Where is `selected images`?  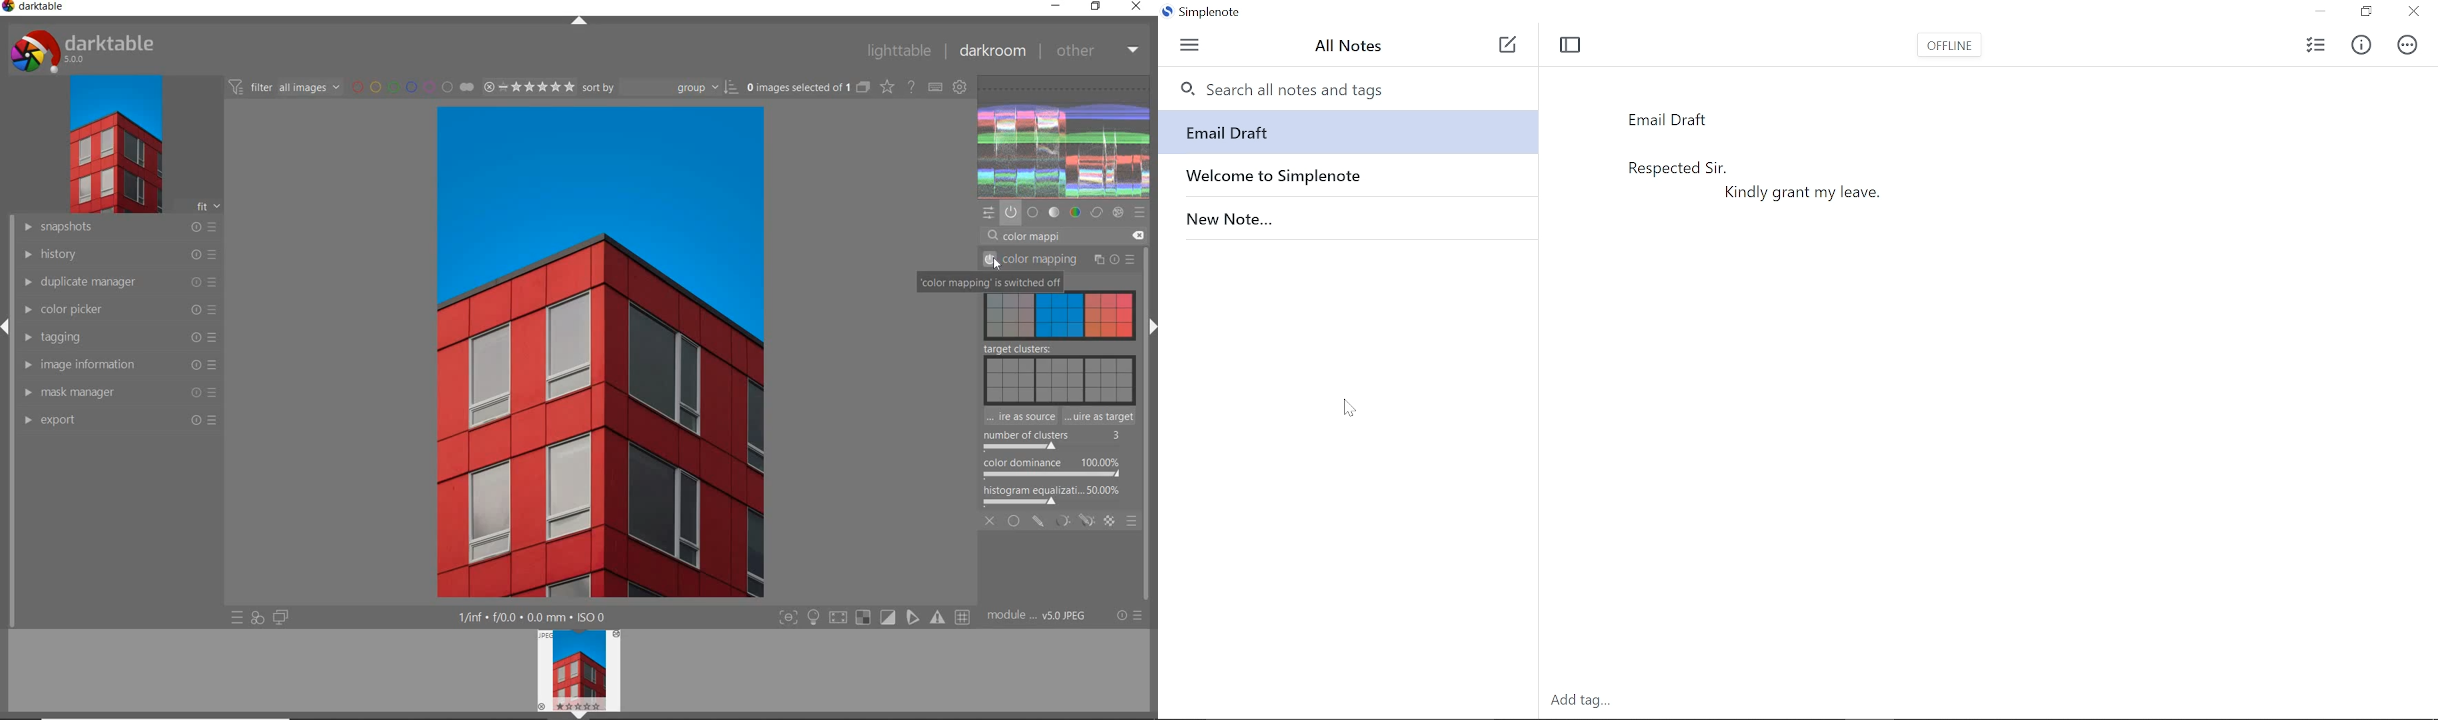 selected images is located at coordinates (797, 86).